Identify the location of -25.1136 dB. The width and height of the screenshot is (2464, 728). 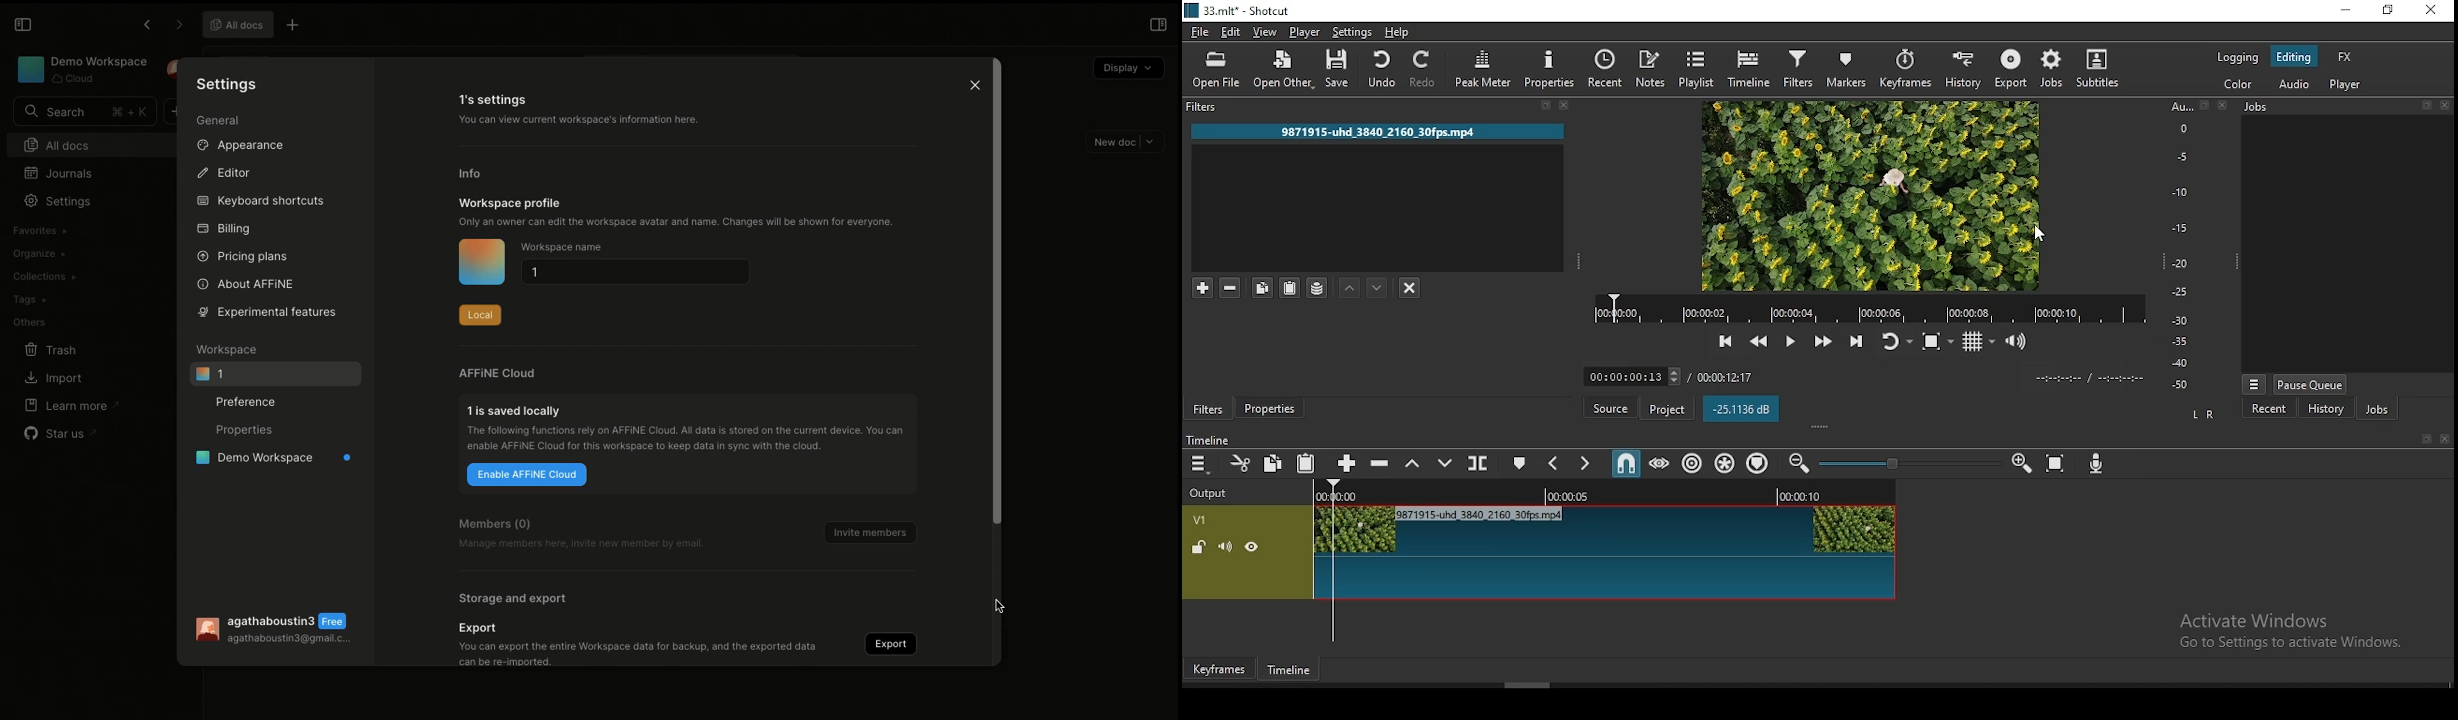
(1742, 410).